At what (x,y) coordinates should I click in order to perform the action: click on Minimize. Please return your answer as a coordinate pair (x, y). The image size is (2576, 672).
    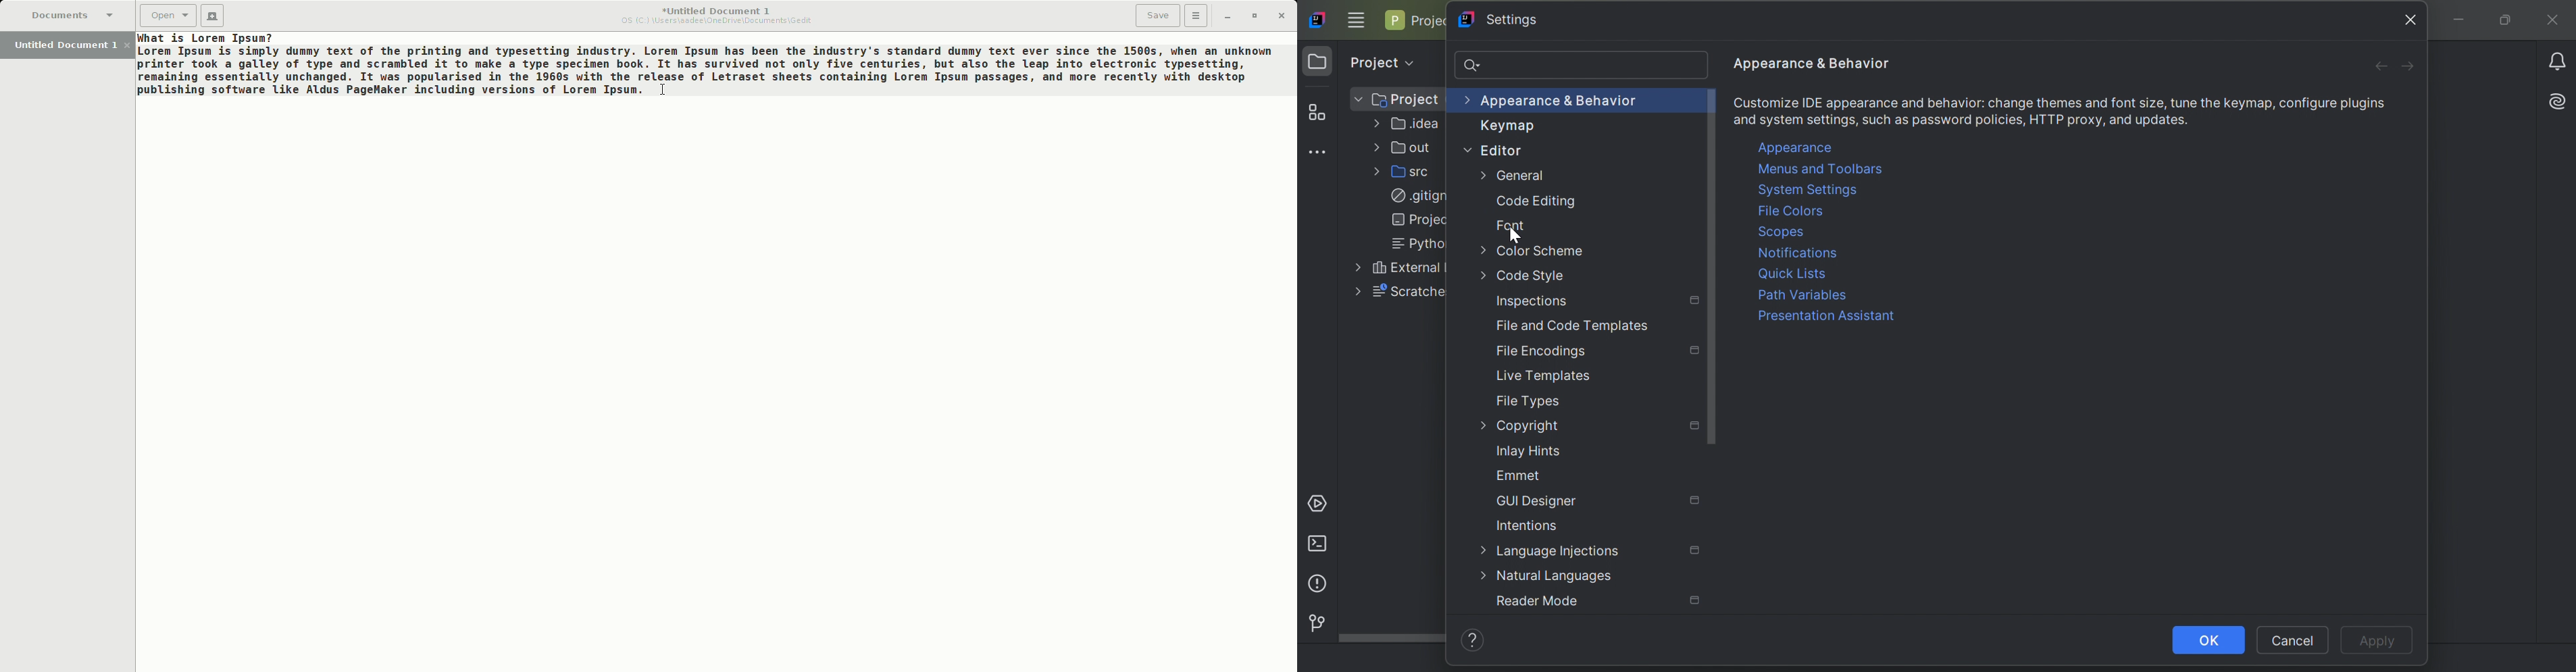
    Looking at the image, I should click on (1223, 16).